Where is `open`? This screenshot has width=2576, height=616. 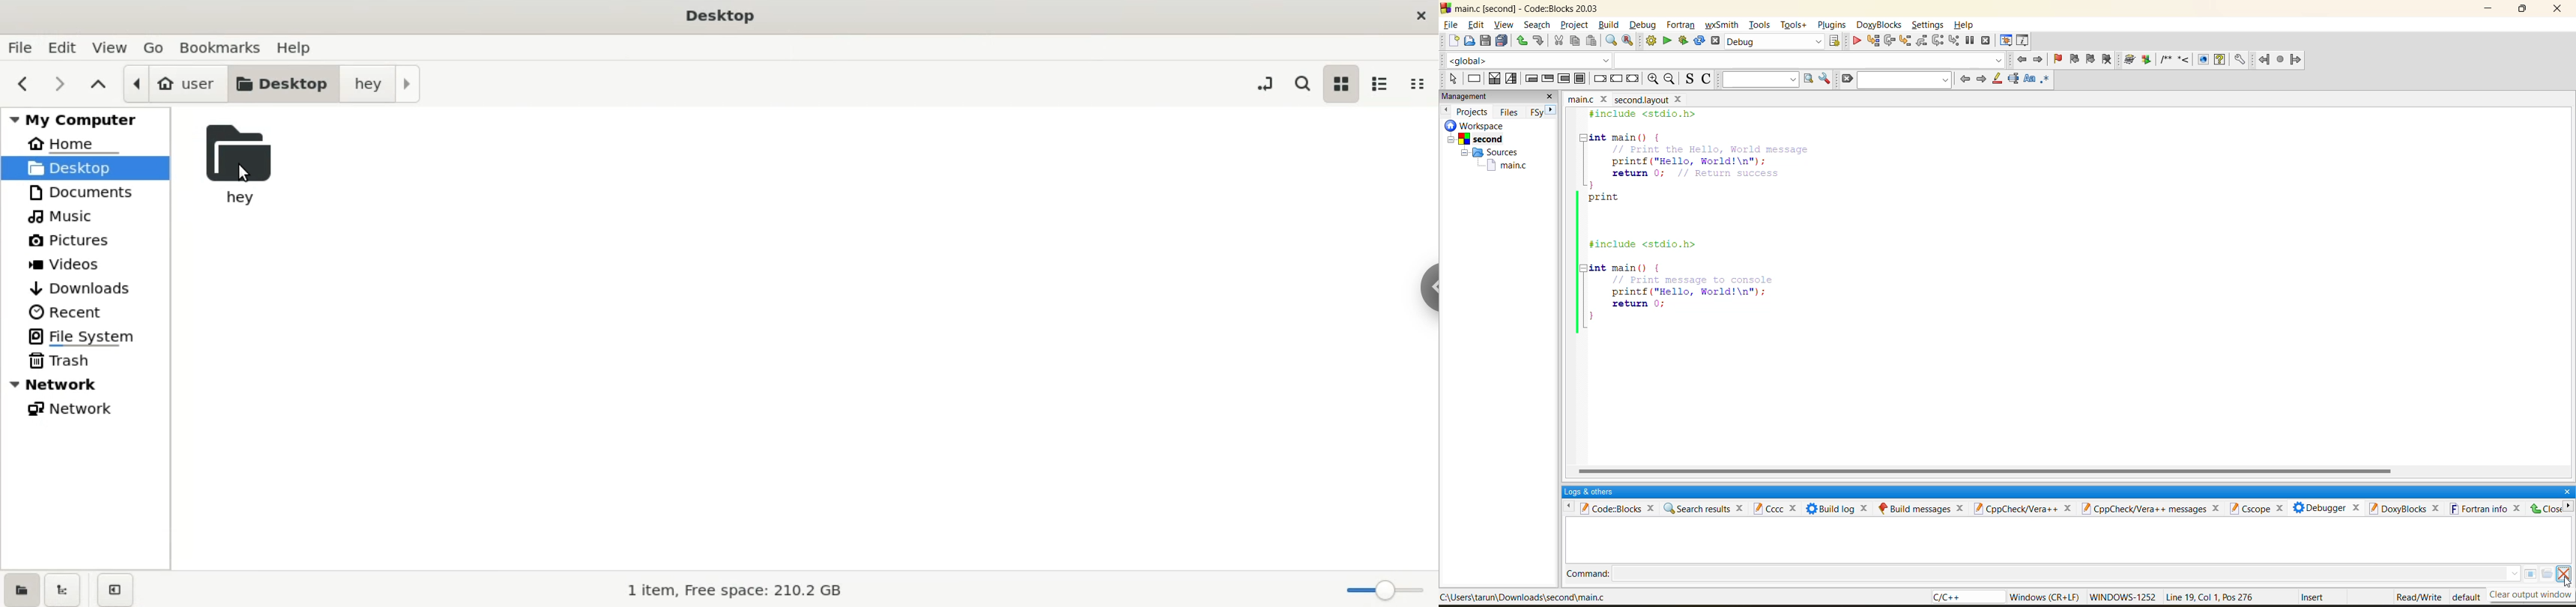 open is located at coordinates (1469, 40).